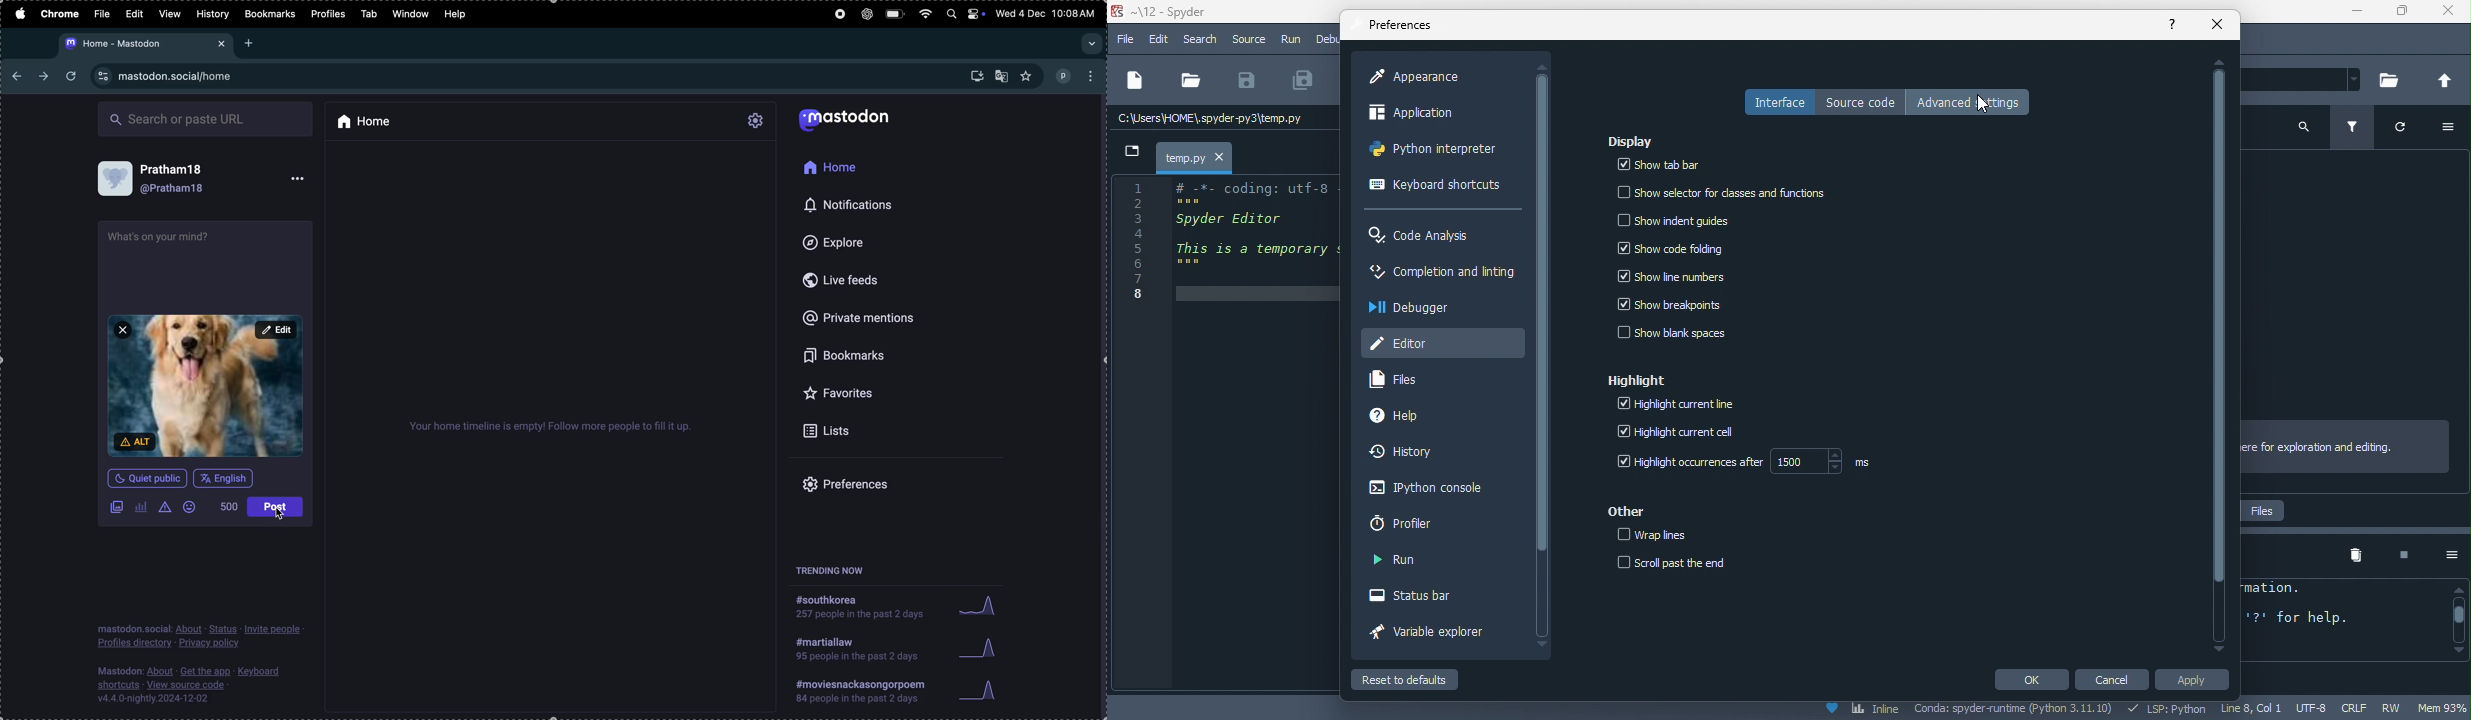 Image resolution: width=2492 pixels, height=728 pixels. What do you see at coordinates (895, 14) in the screenshot?
I see `battery` at bounding box center [895, 14].